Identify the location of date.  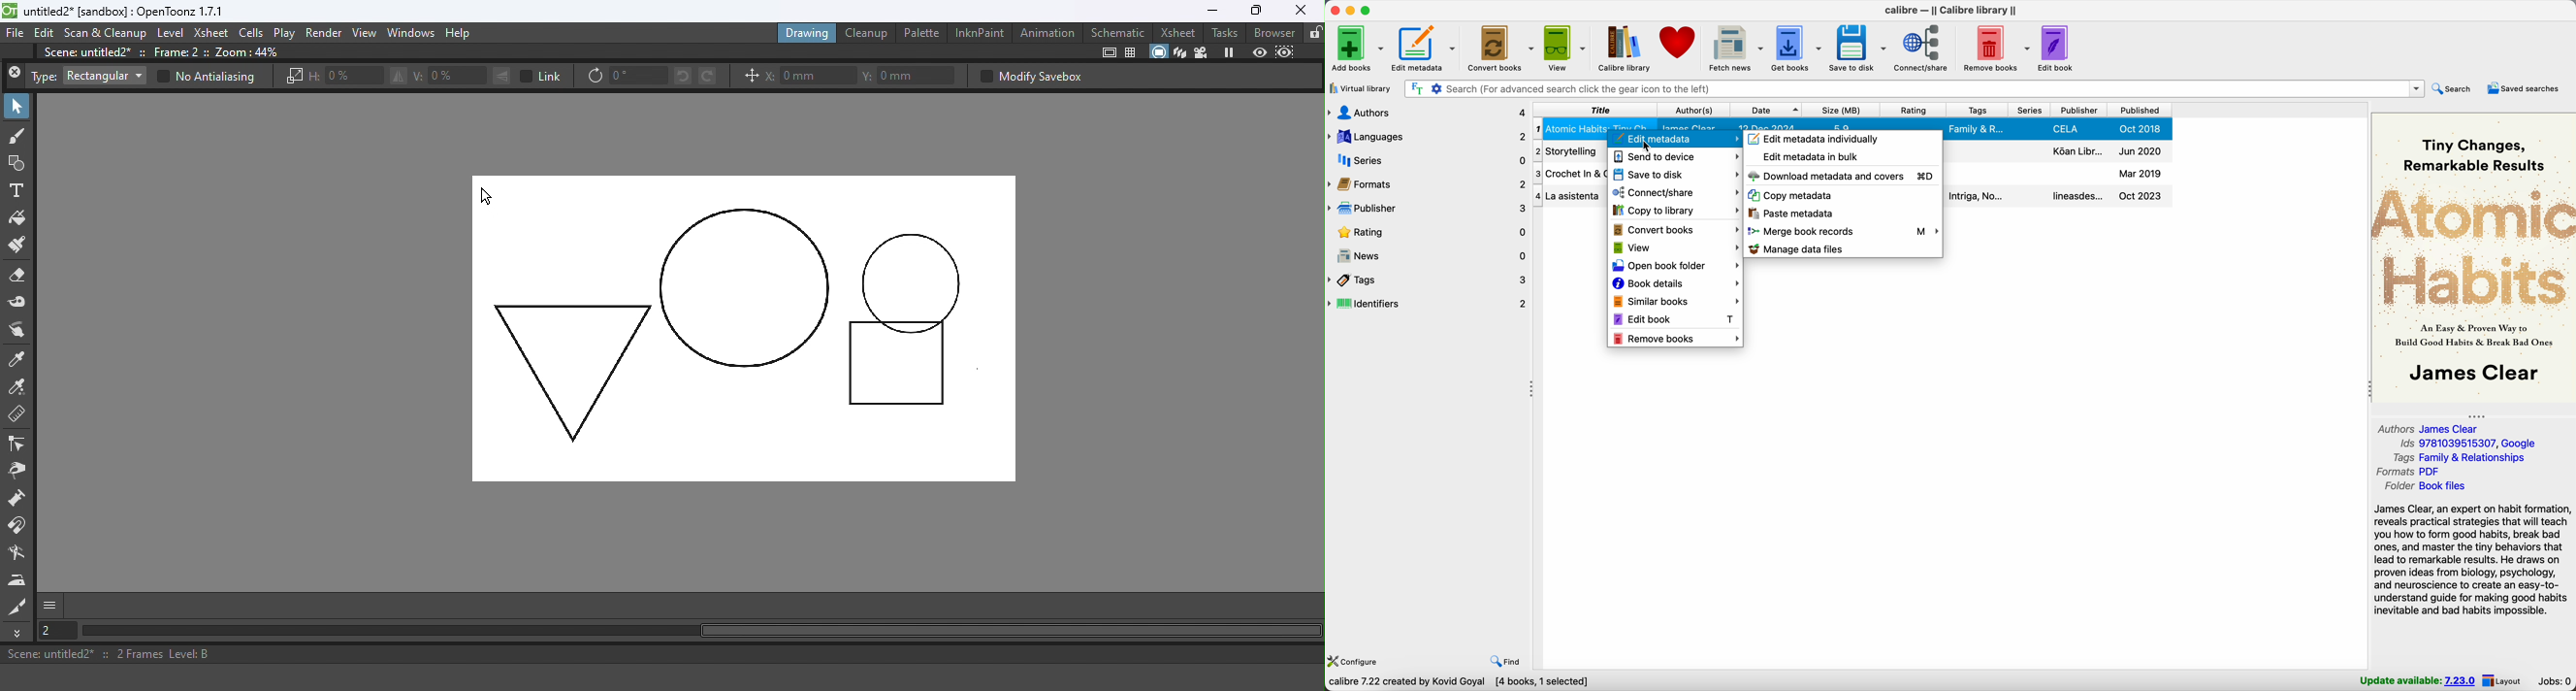
(1767, 110).